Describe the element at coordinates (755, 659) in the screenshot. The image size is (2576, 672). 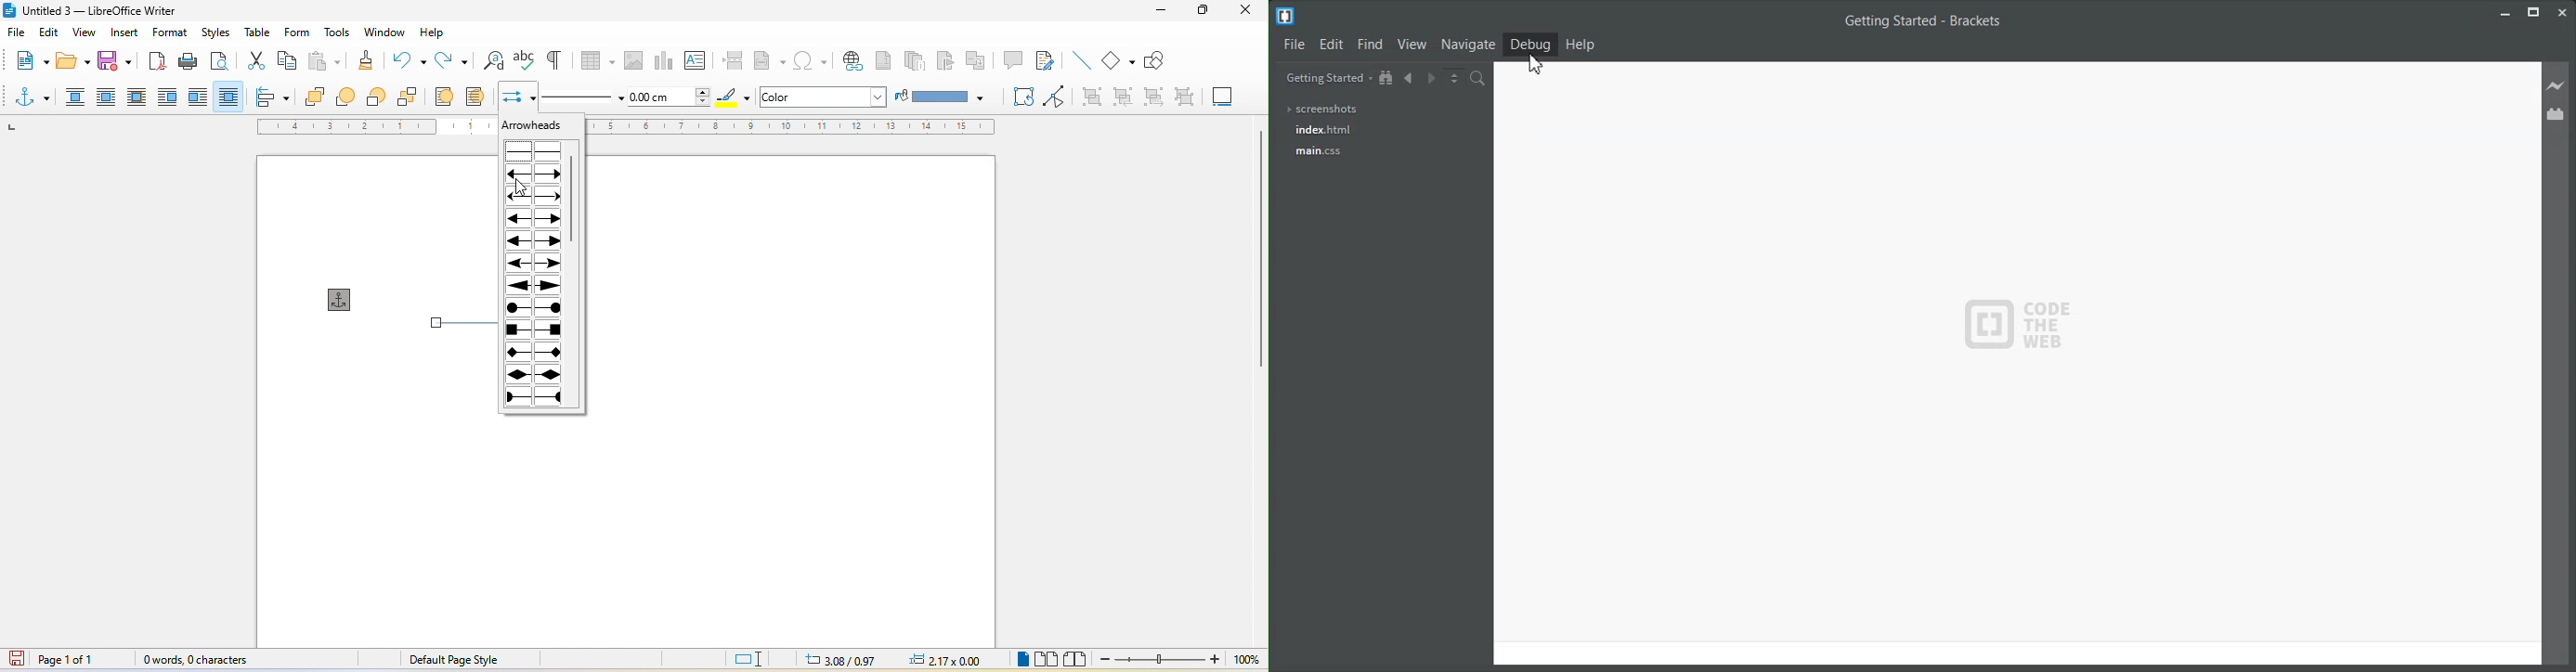
I see `standard selection` at that location.